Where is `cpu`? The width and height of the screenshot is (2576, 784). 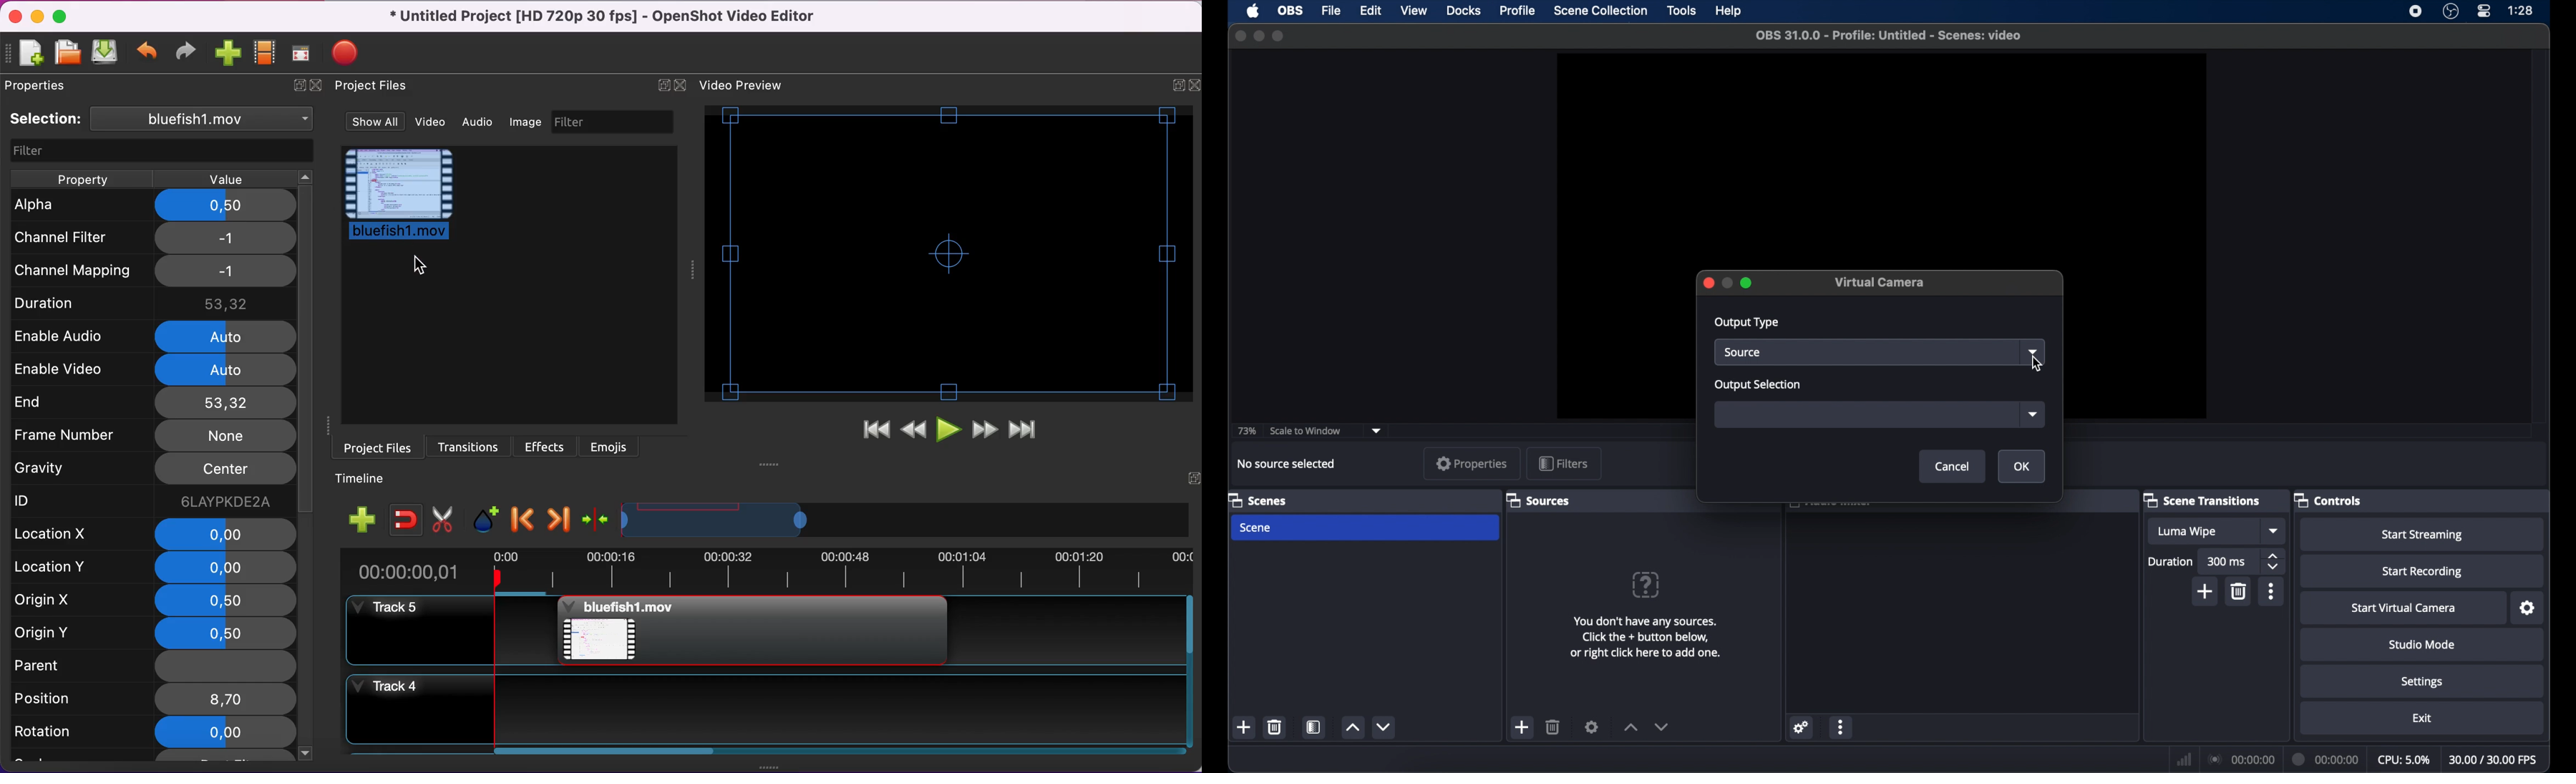 cpu is located at coordinates (2403, 760).